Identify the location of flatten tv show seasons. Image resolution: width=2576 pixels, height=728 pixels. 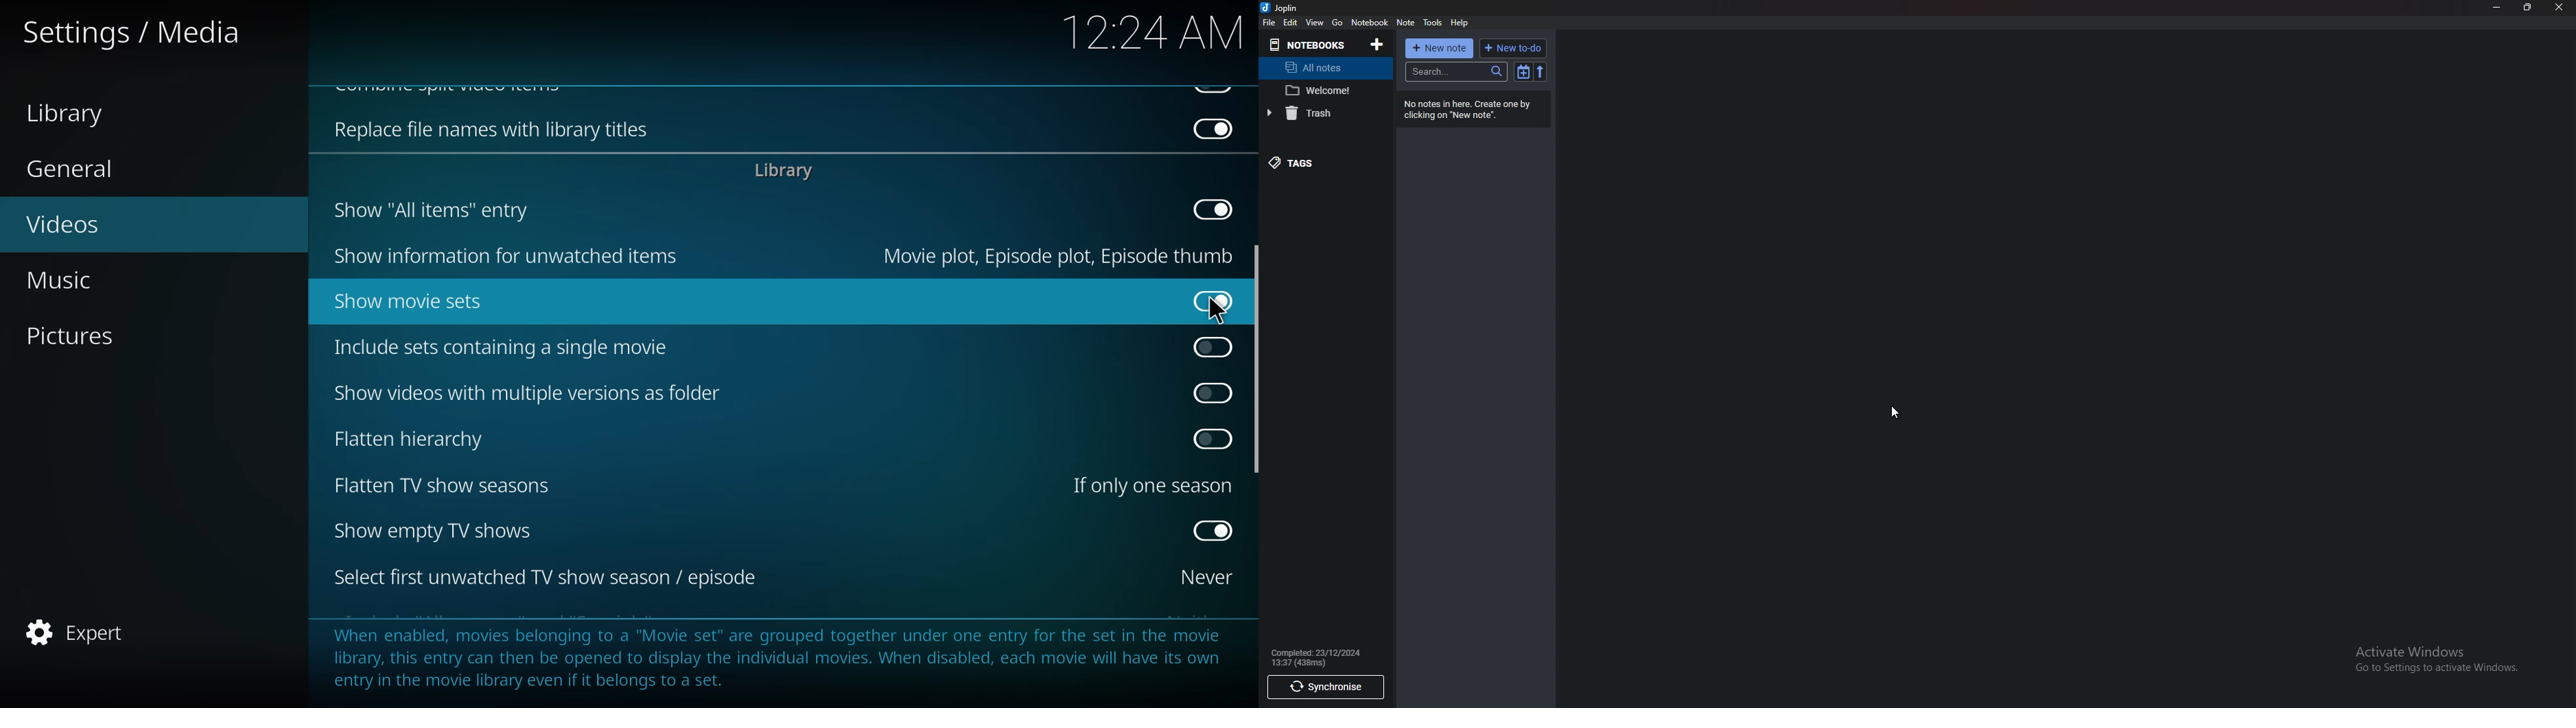
(443, 486).